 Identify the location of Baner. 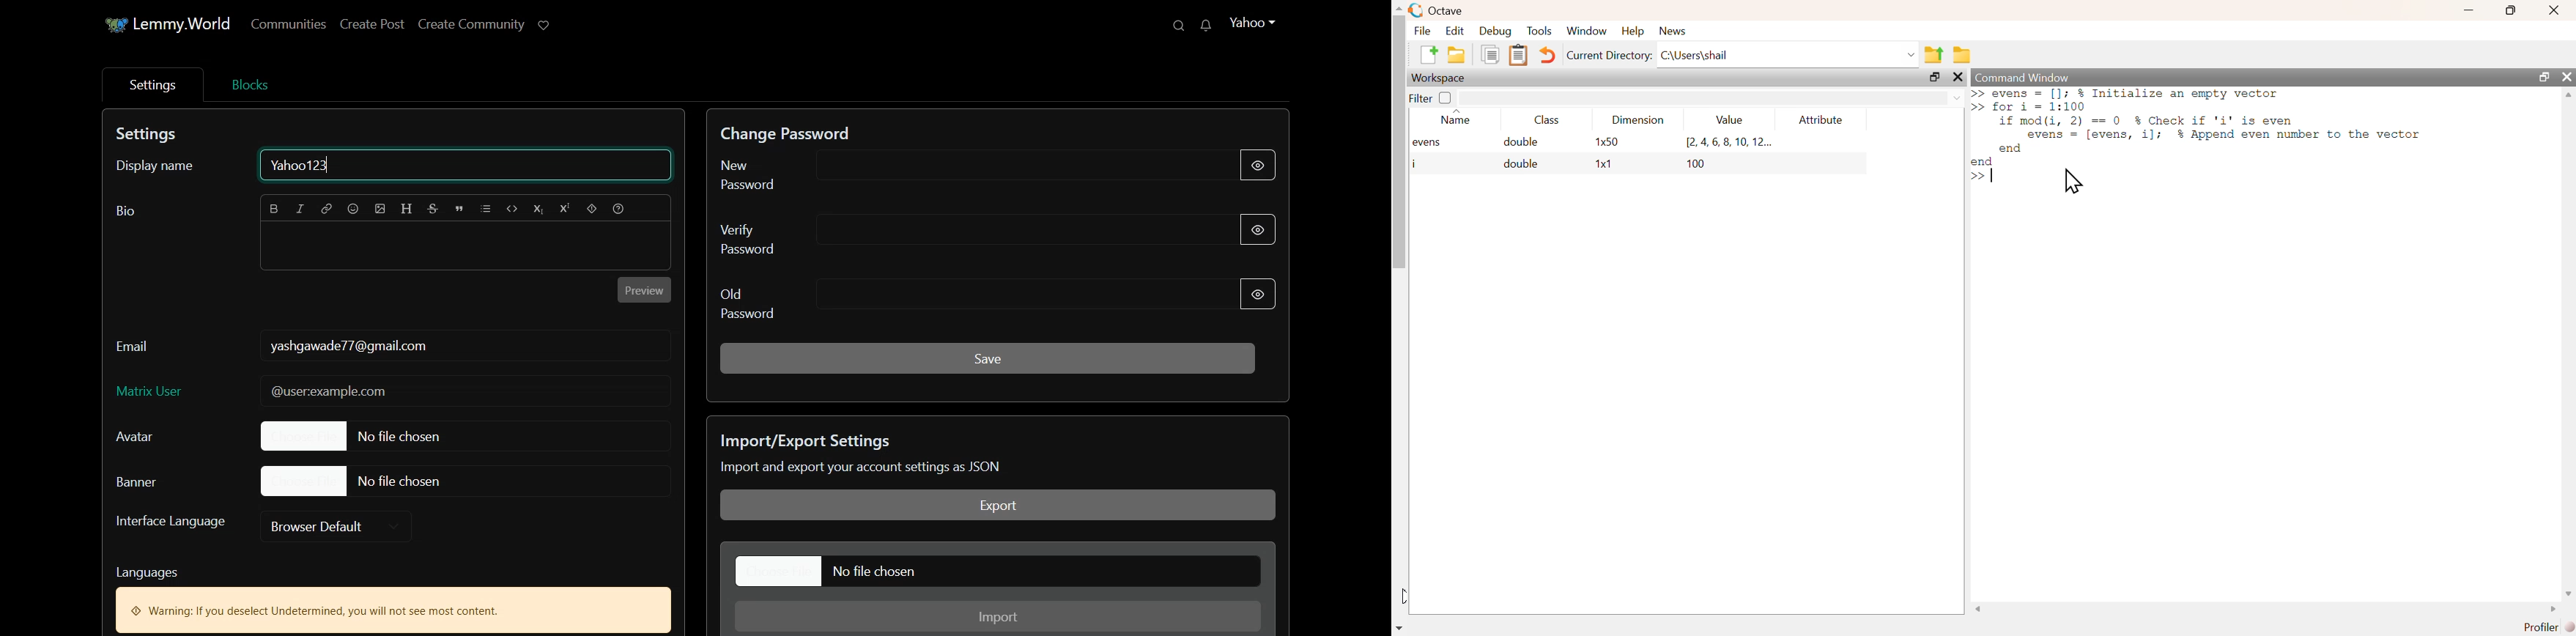
(154, 481).